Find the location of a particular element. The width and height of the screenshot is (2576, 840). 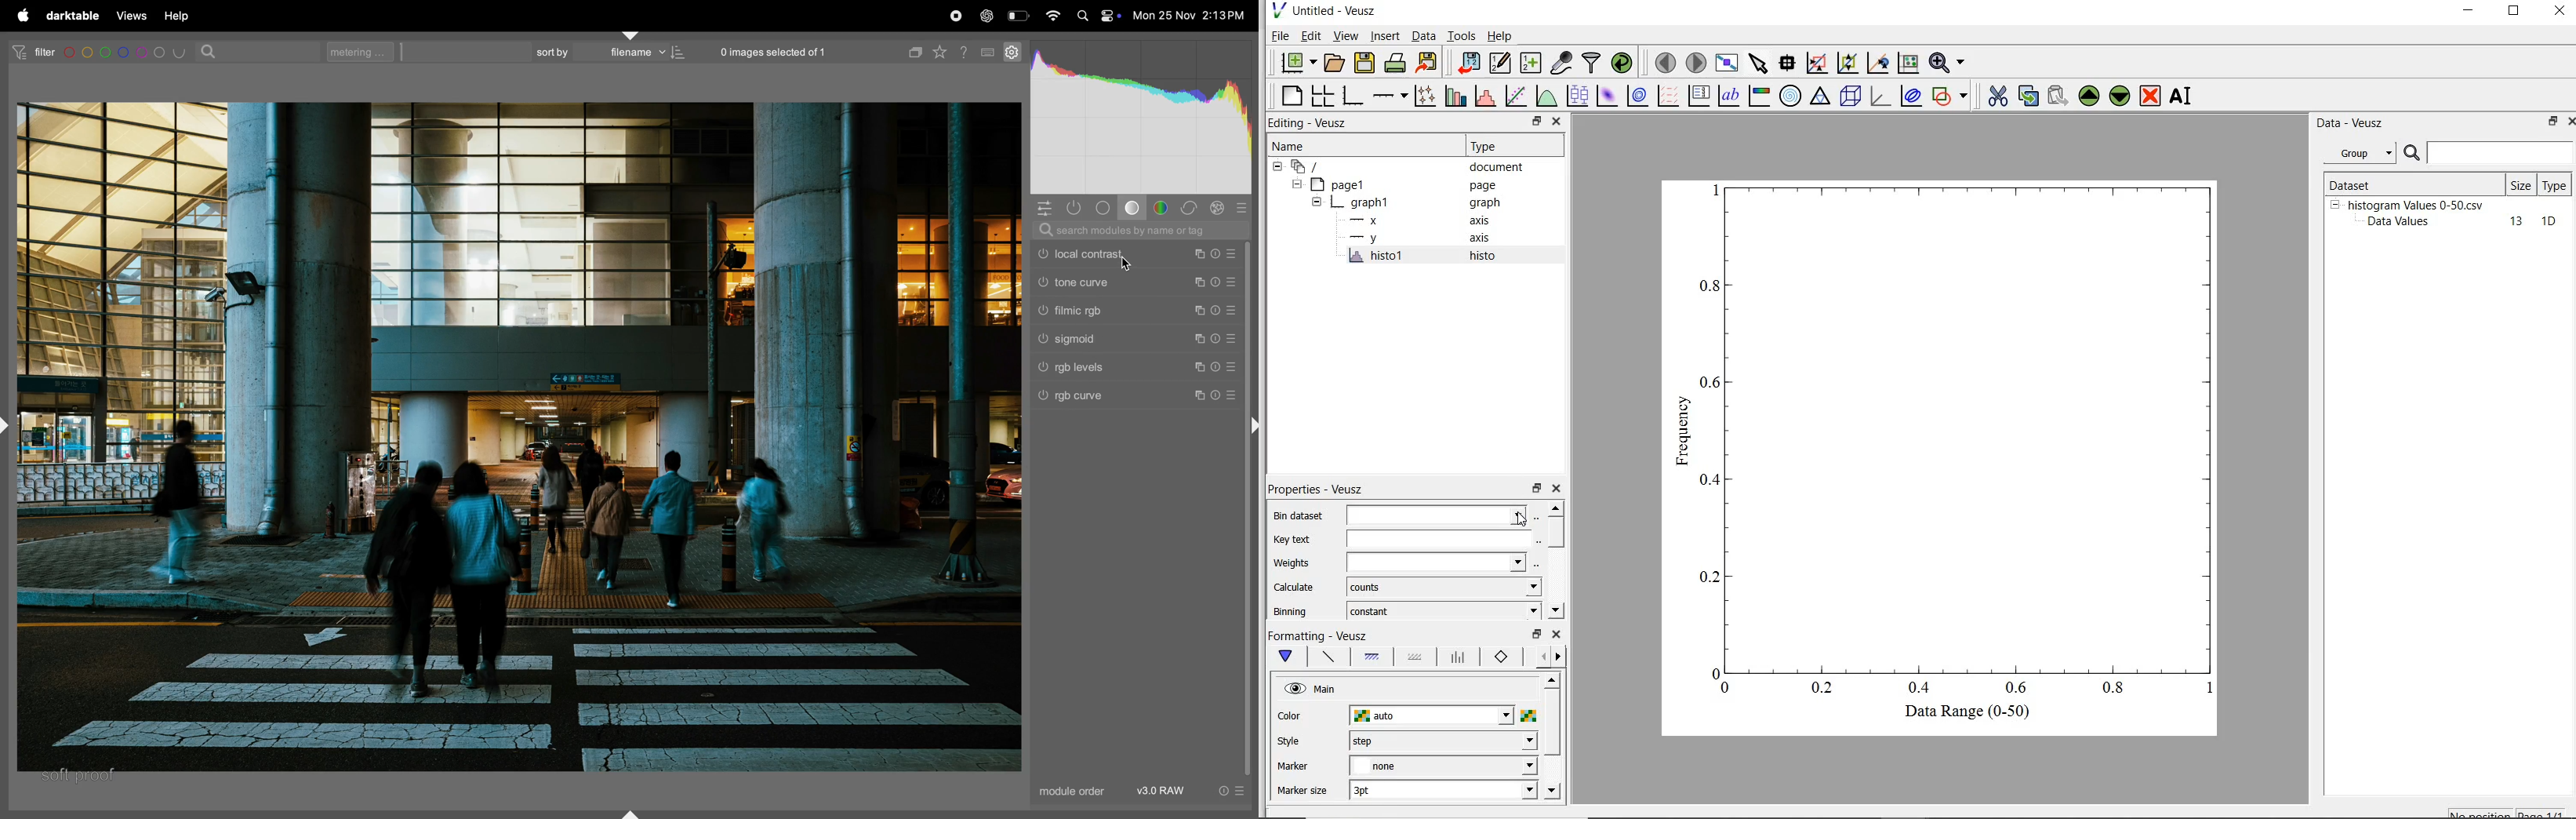

plot points with line and error bars is located at coordinates (1426, 95).